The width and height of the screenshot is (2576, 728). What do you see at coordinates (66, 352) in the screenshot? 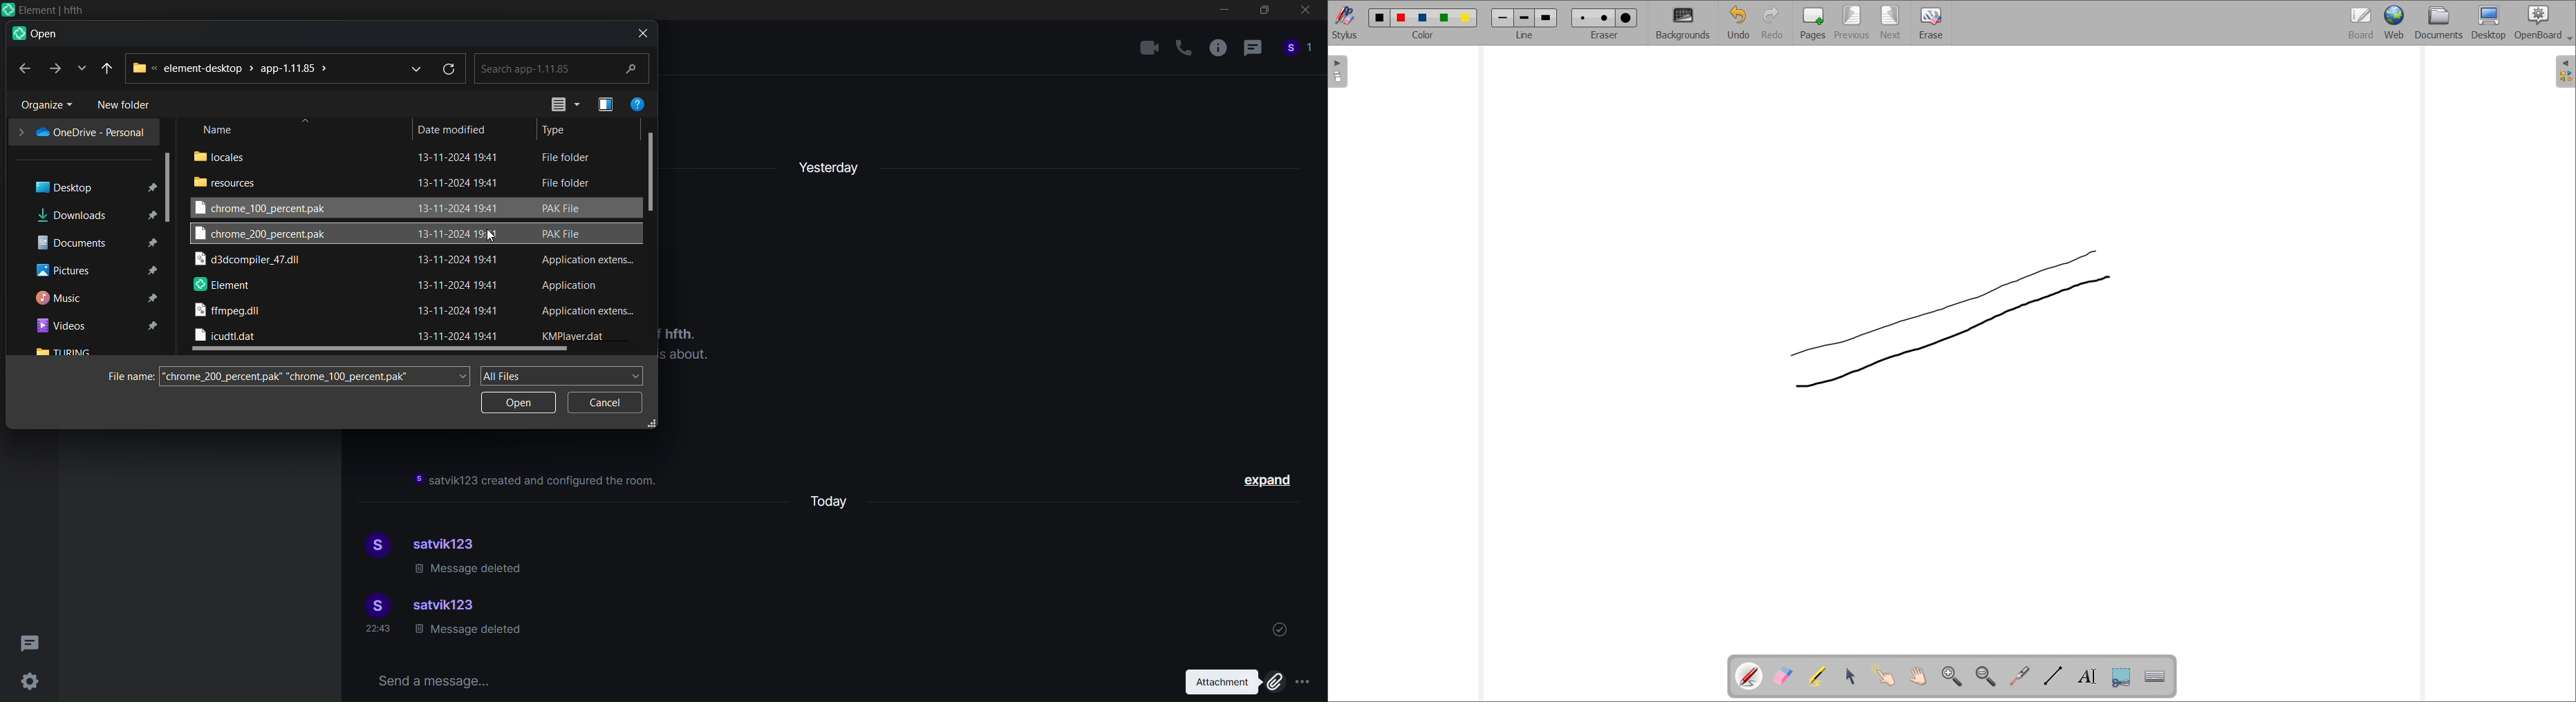
I see `turing folder` at bounding box center [66, 352].